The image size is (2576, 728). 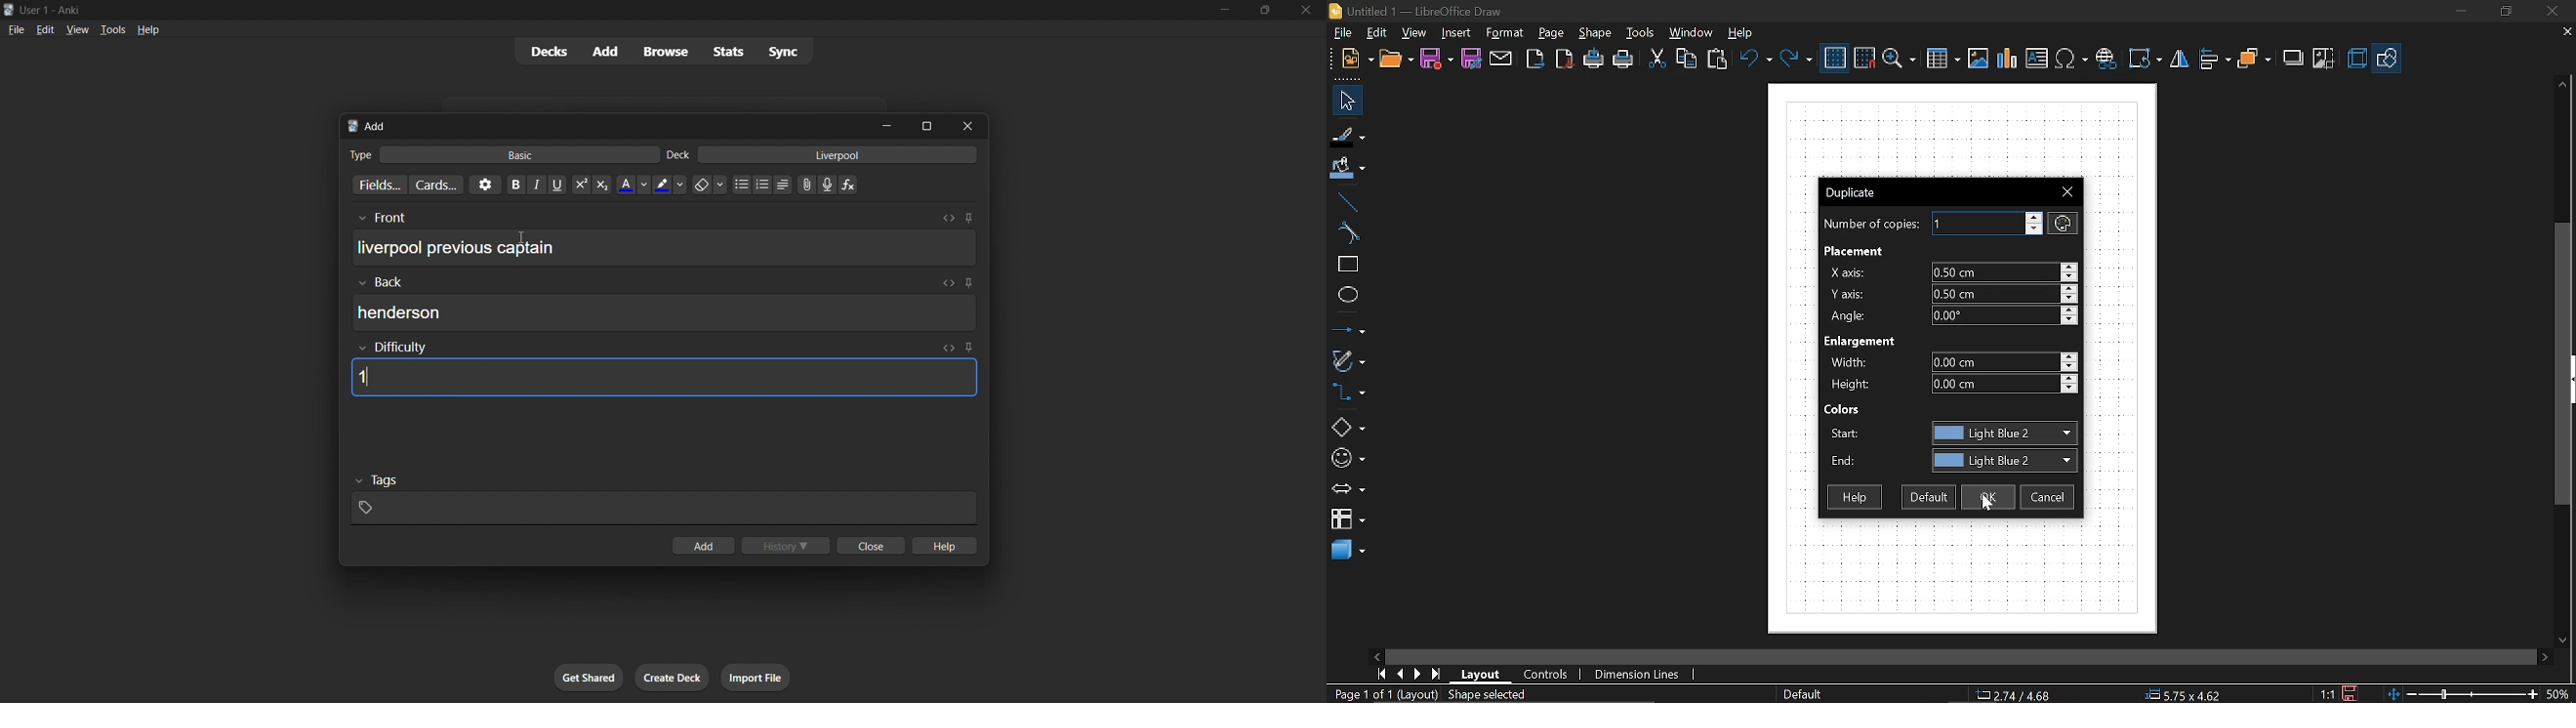 I want to click on decks, so click(x=543, y=54).